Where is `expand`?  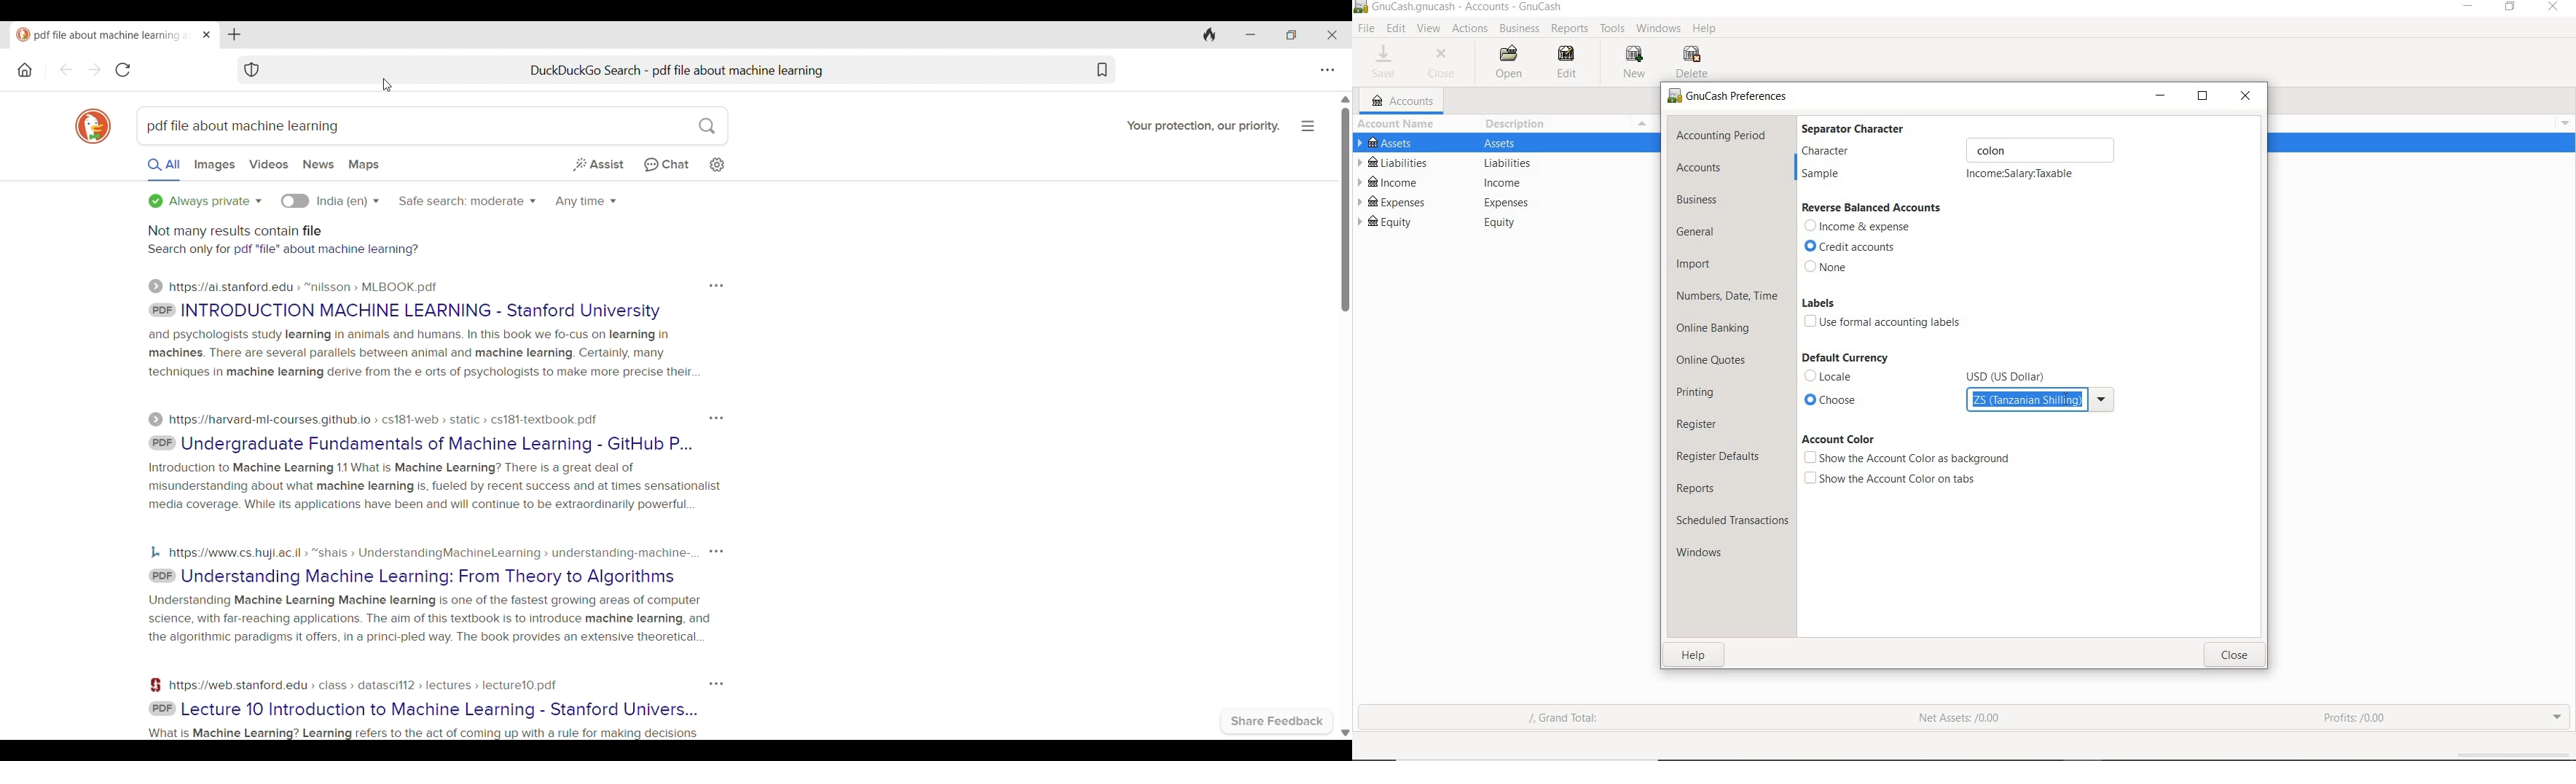
expand is located at coordinates (2558, 717).